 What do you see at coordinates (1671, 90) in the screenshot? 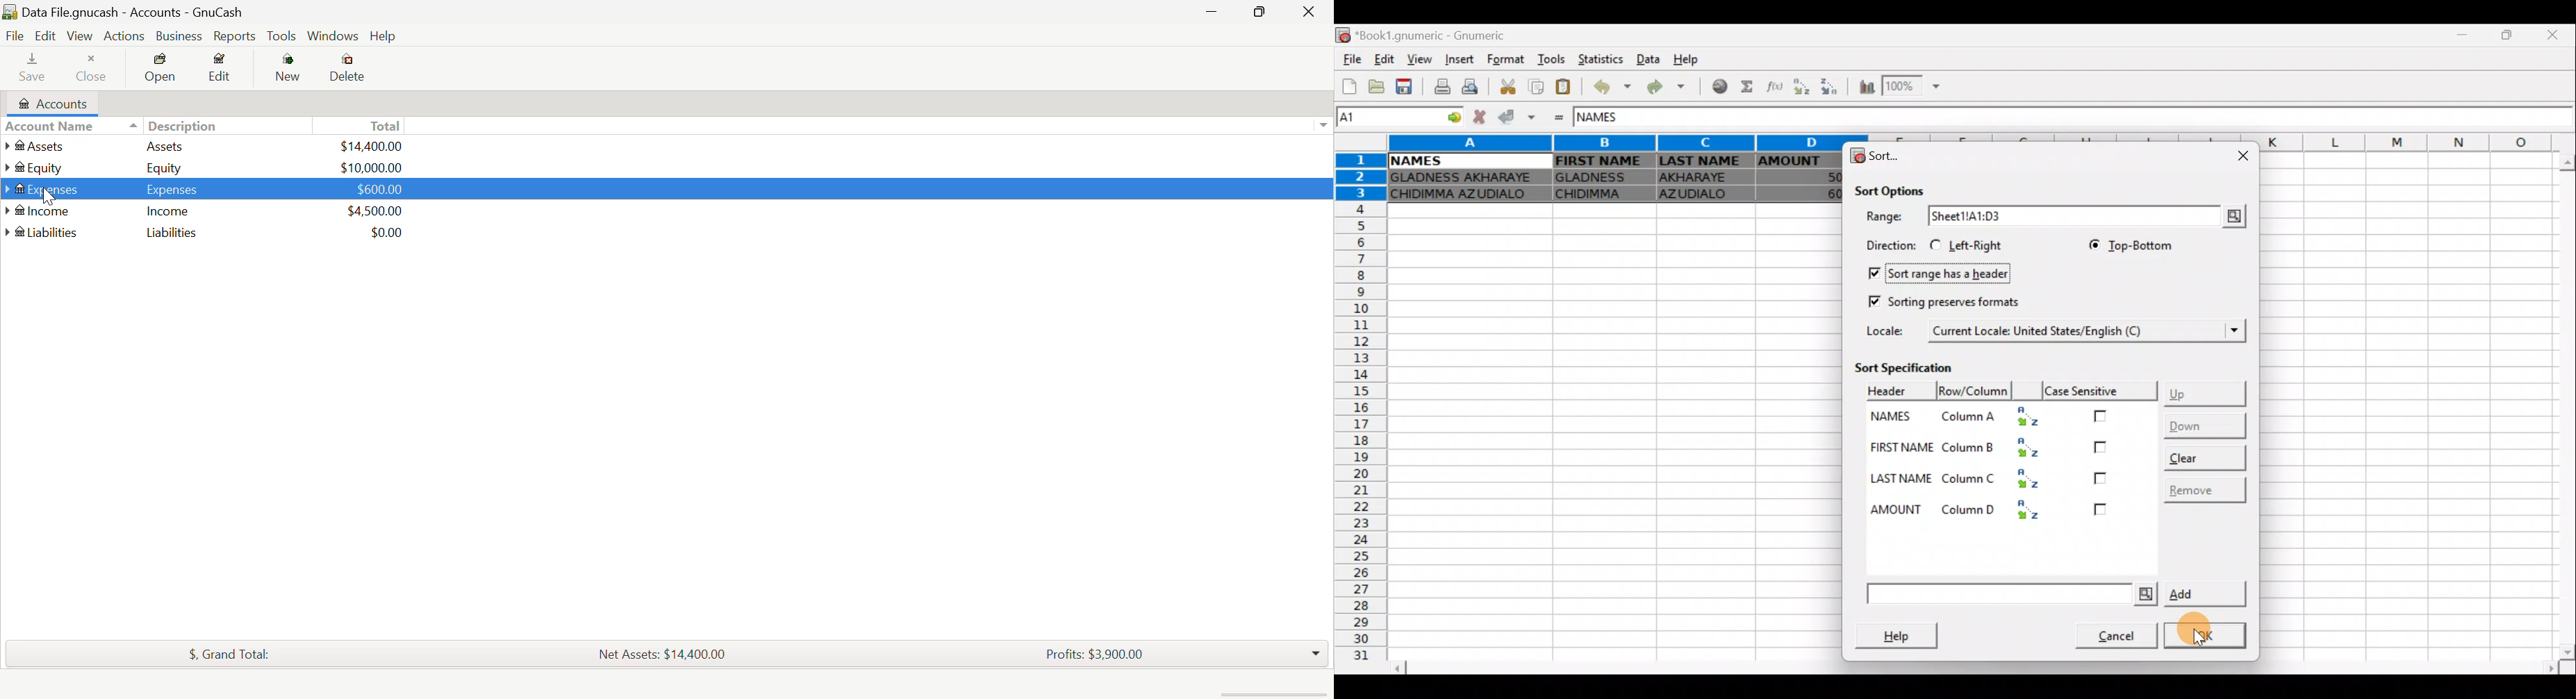
I see `Redo undone action` at bounding box center [1671, 90].